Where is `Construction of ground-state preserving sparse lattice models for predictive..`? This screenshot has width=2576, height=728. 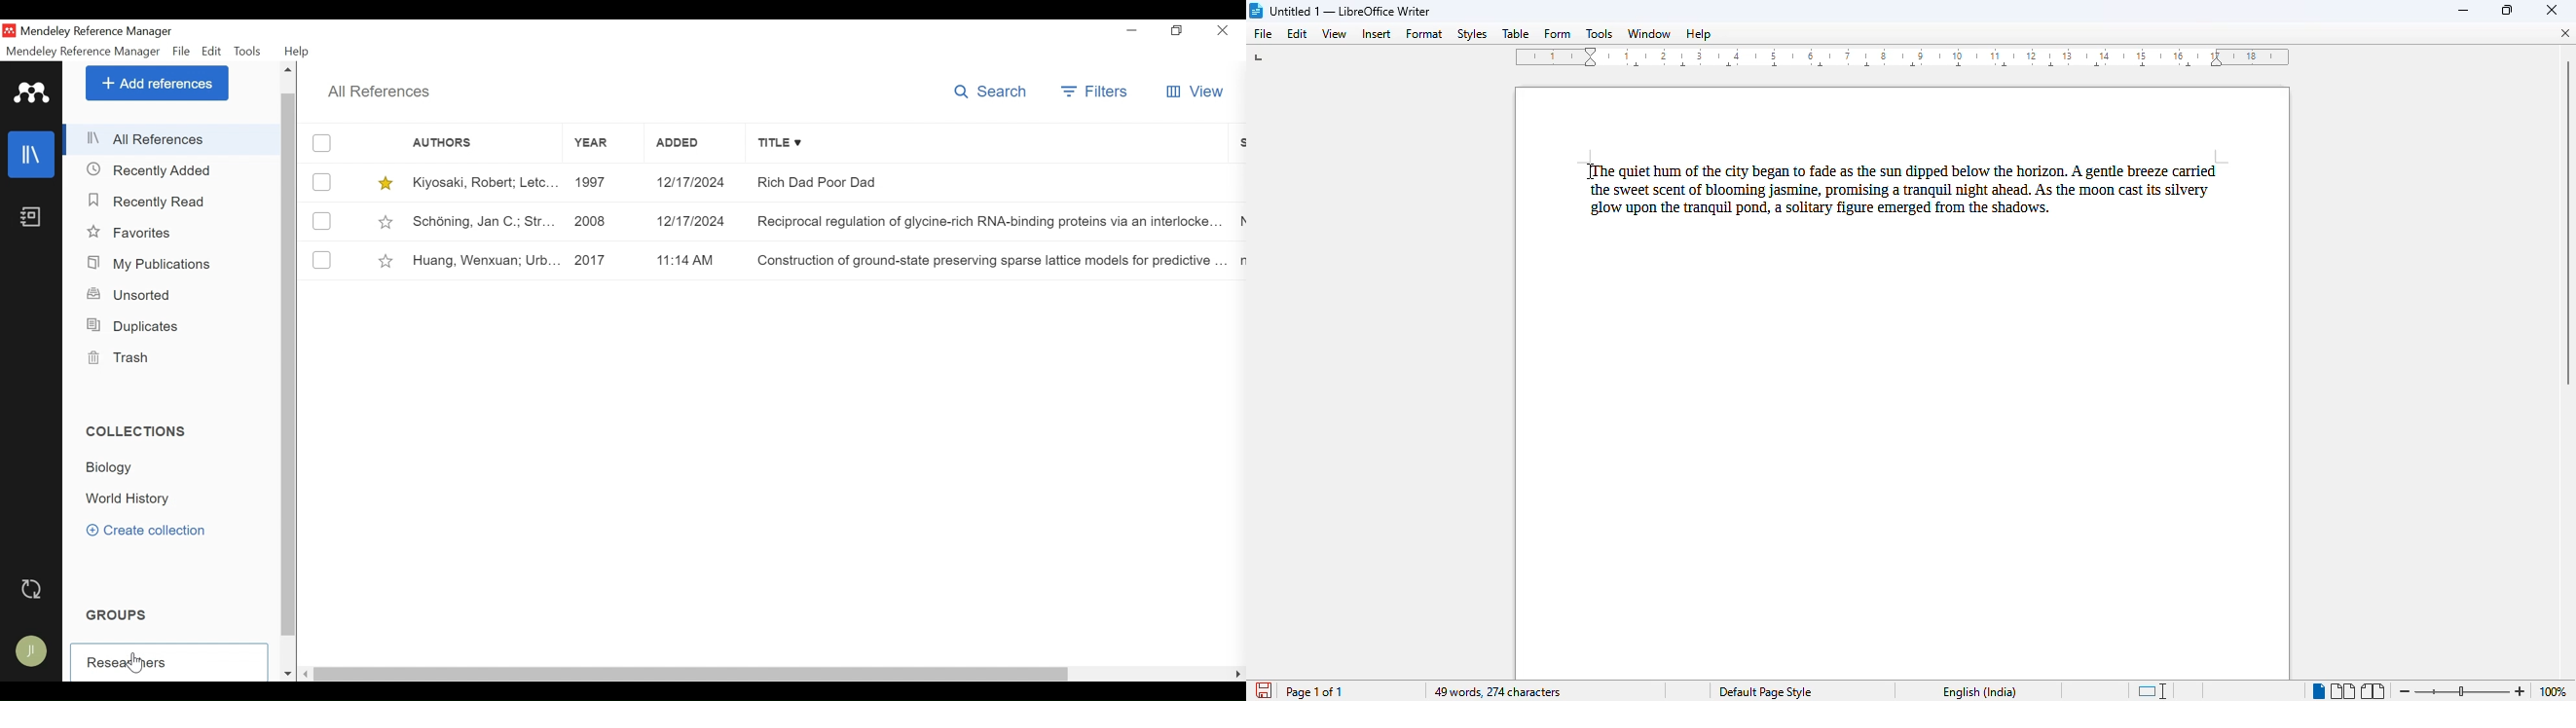 Construction of ground-state preserving sparse lattice models for predictive.. is located at coordinates (990, 260).